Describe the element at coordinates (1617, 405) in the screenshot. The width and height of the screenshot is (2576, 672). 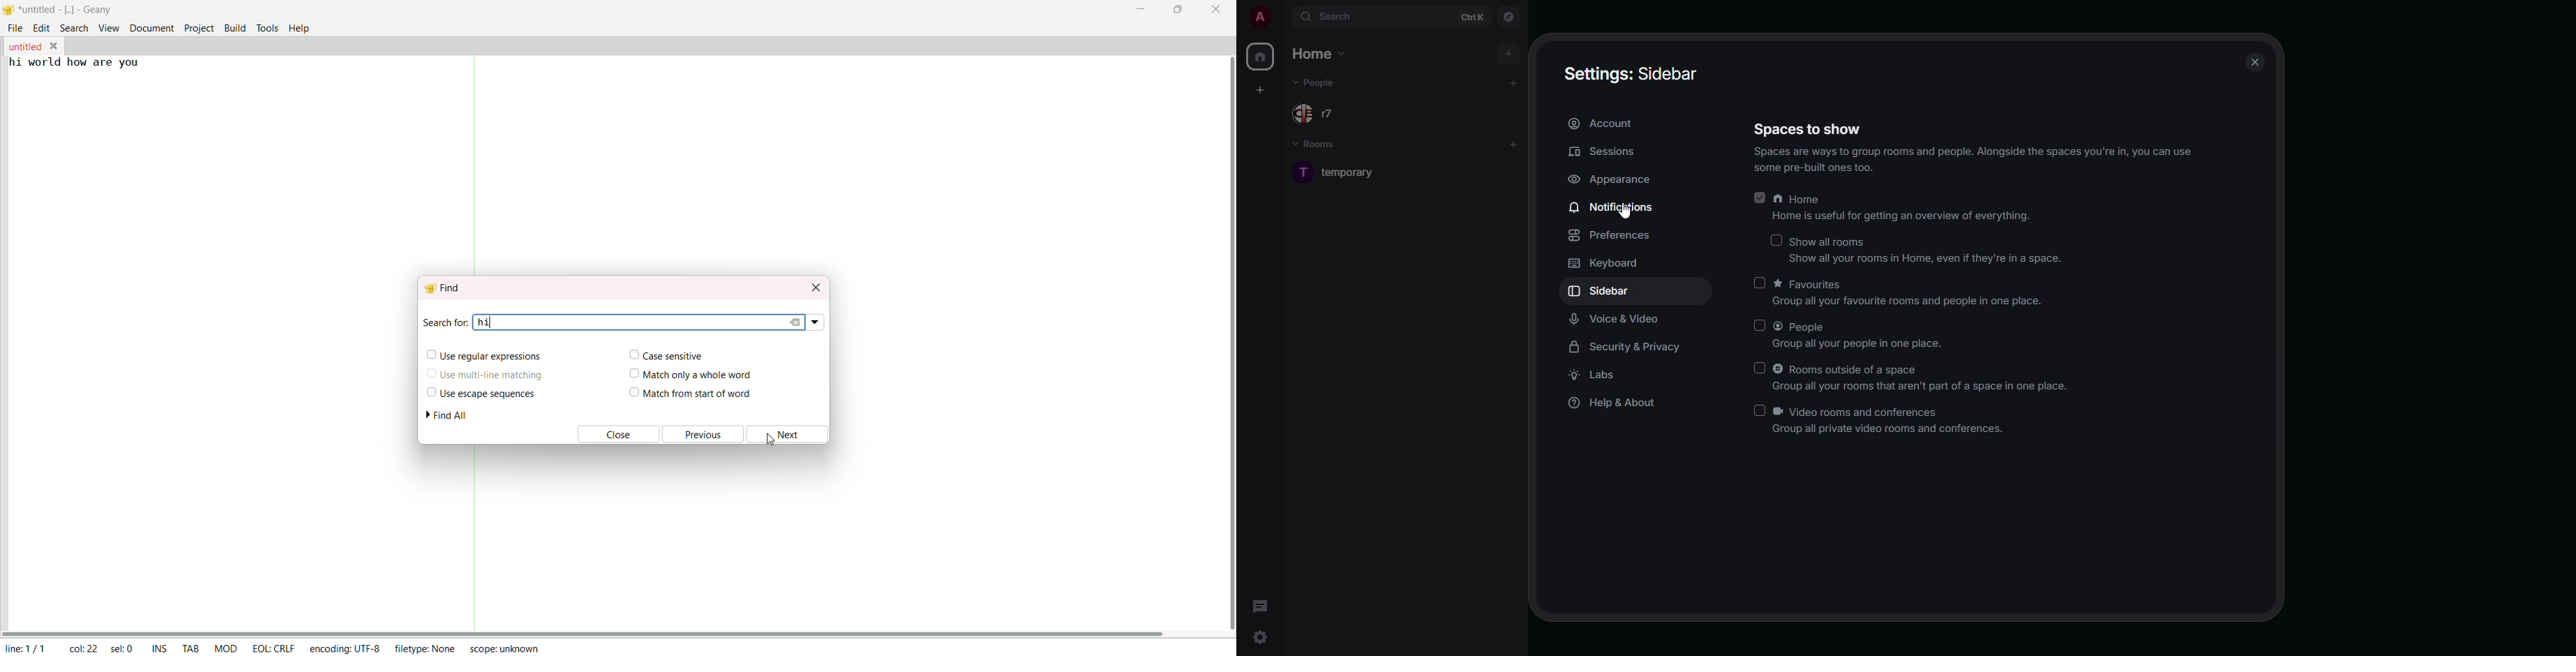
I see `help & about` at that location.